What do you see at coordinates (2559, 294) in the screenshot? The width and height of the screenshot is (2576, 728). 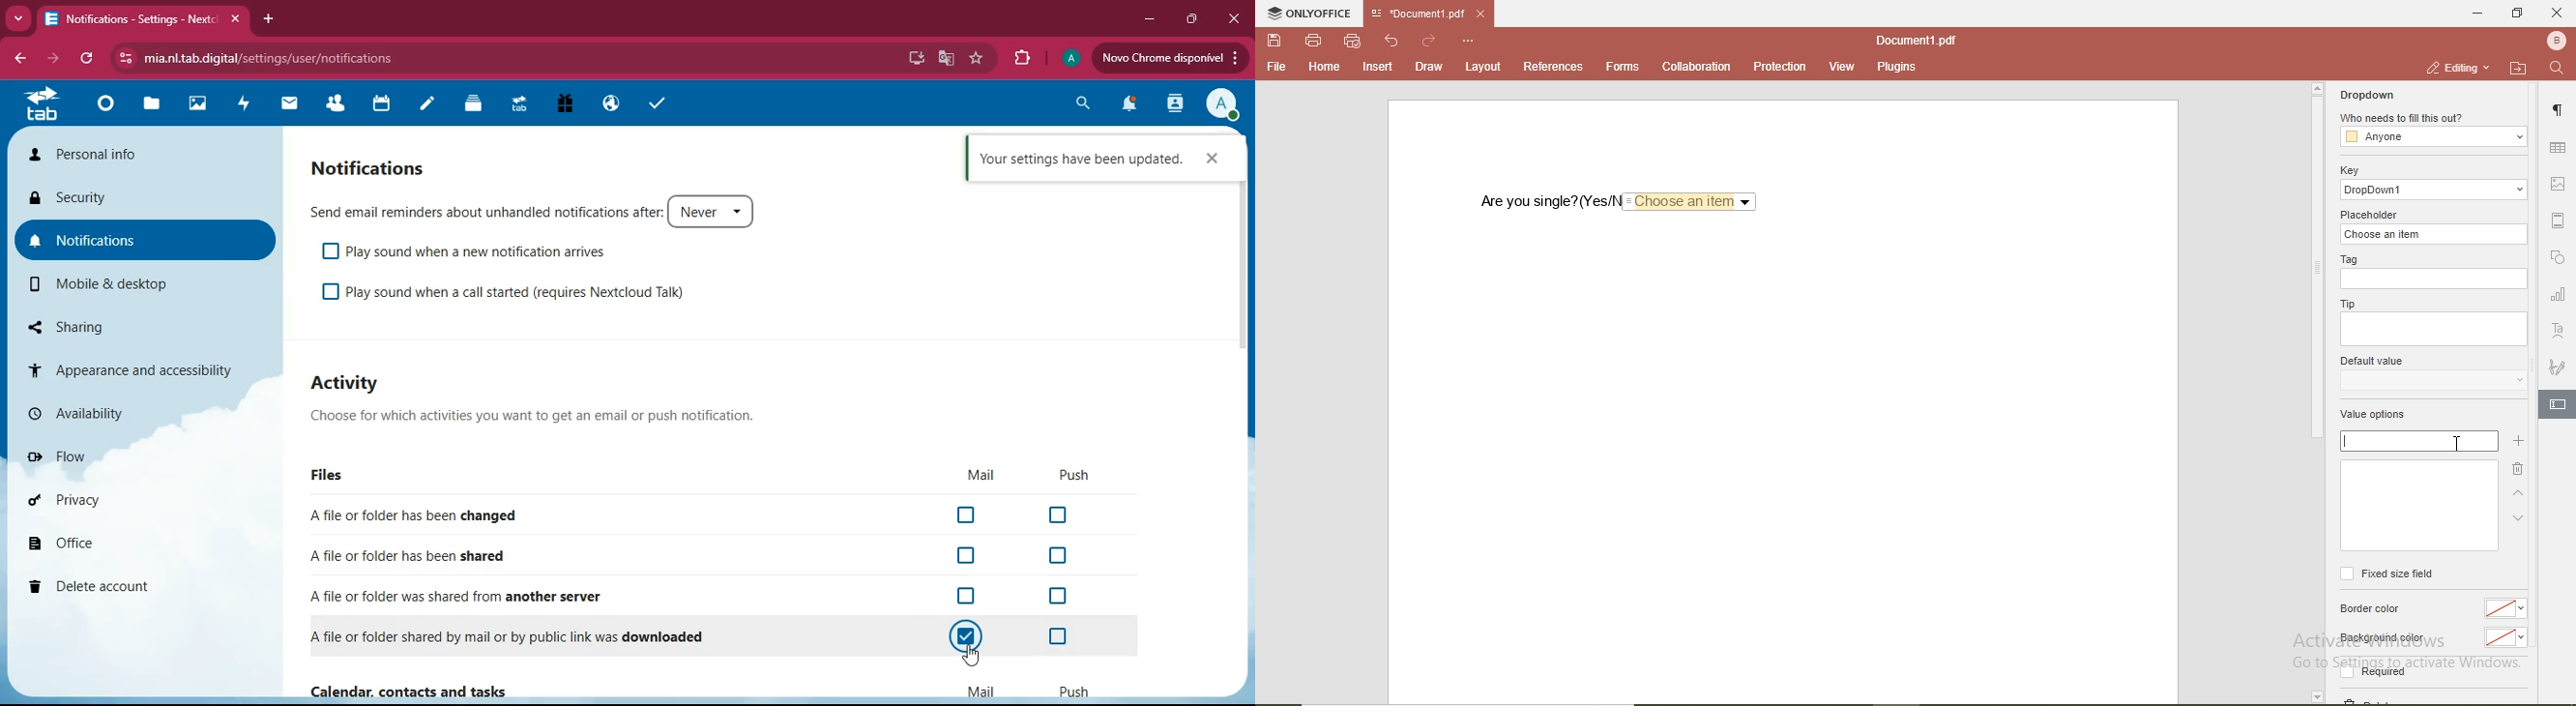 I see `chart` at bounding box center [2559, 294].